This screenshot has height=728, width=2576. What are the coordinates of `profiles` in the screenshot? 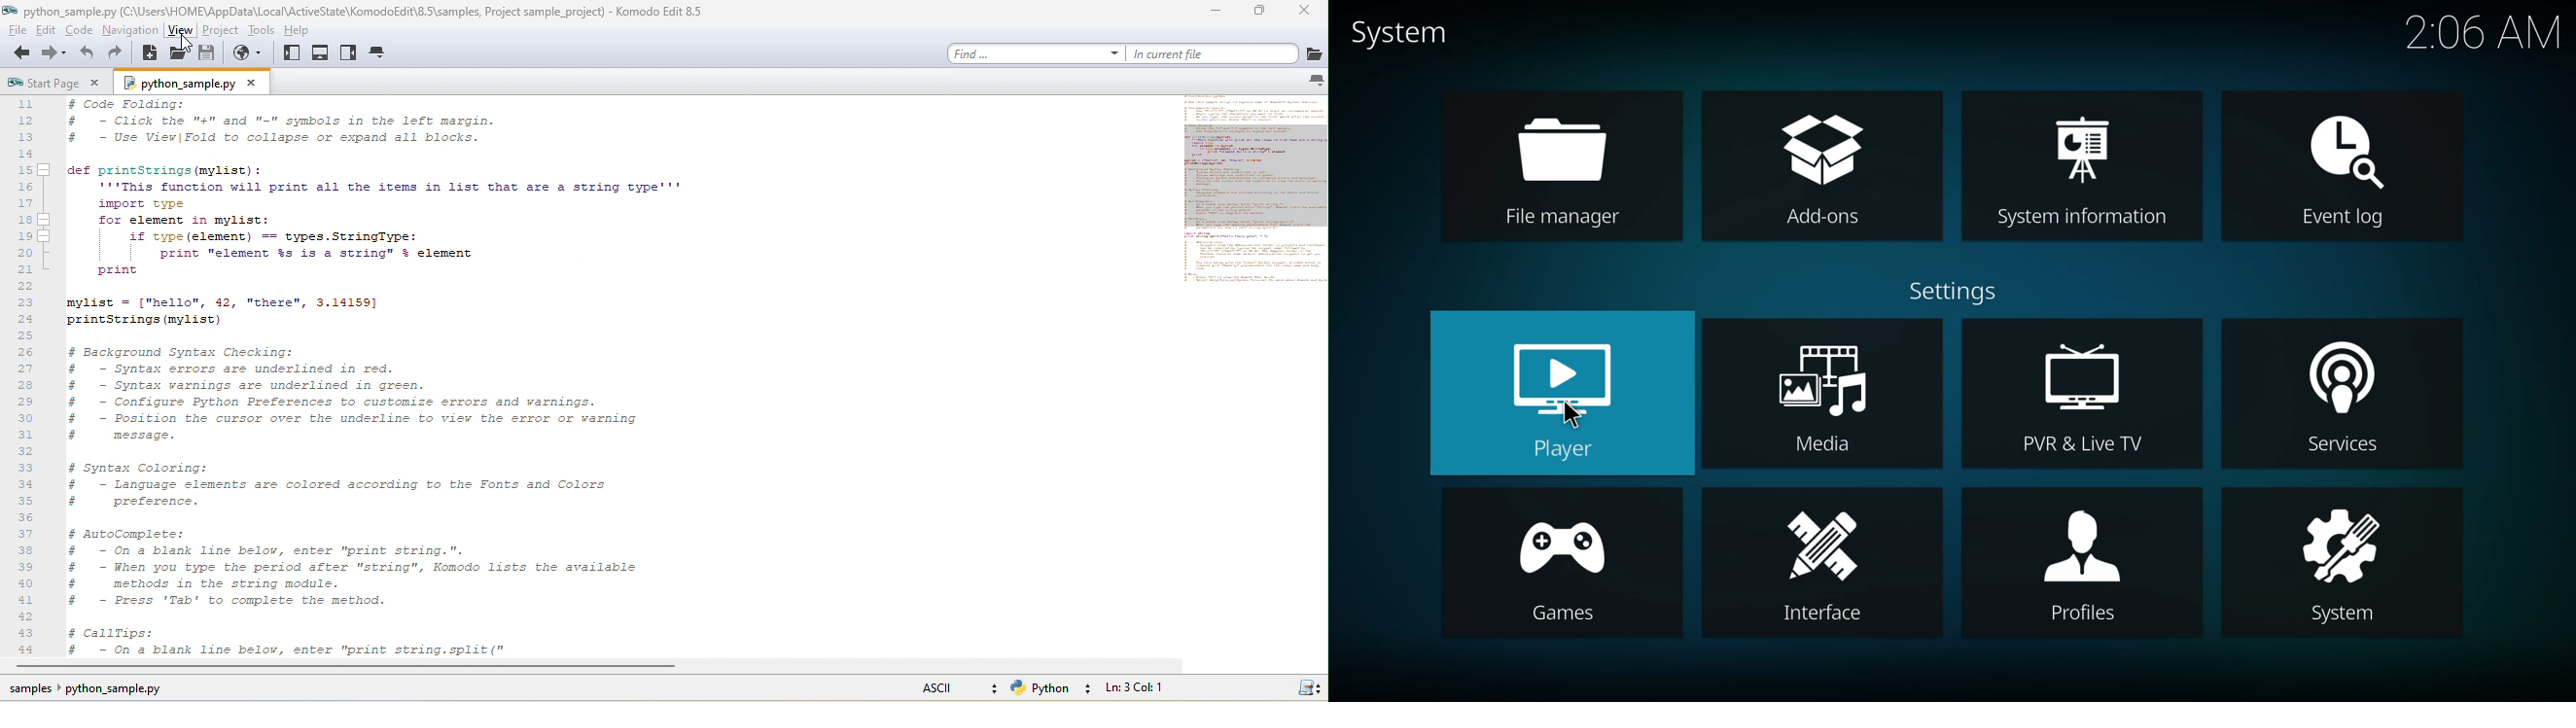 It's located at (2083, 563).